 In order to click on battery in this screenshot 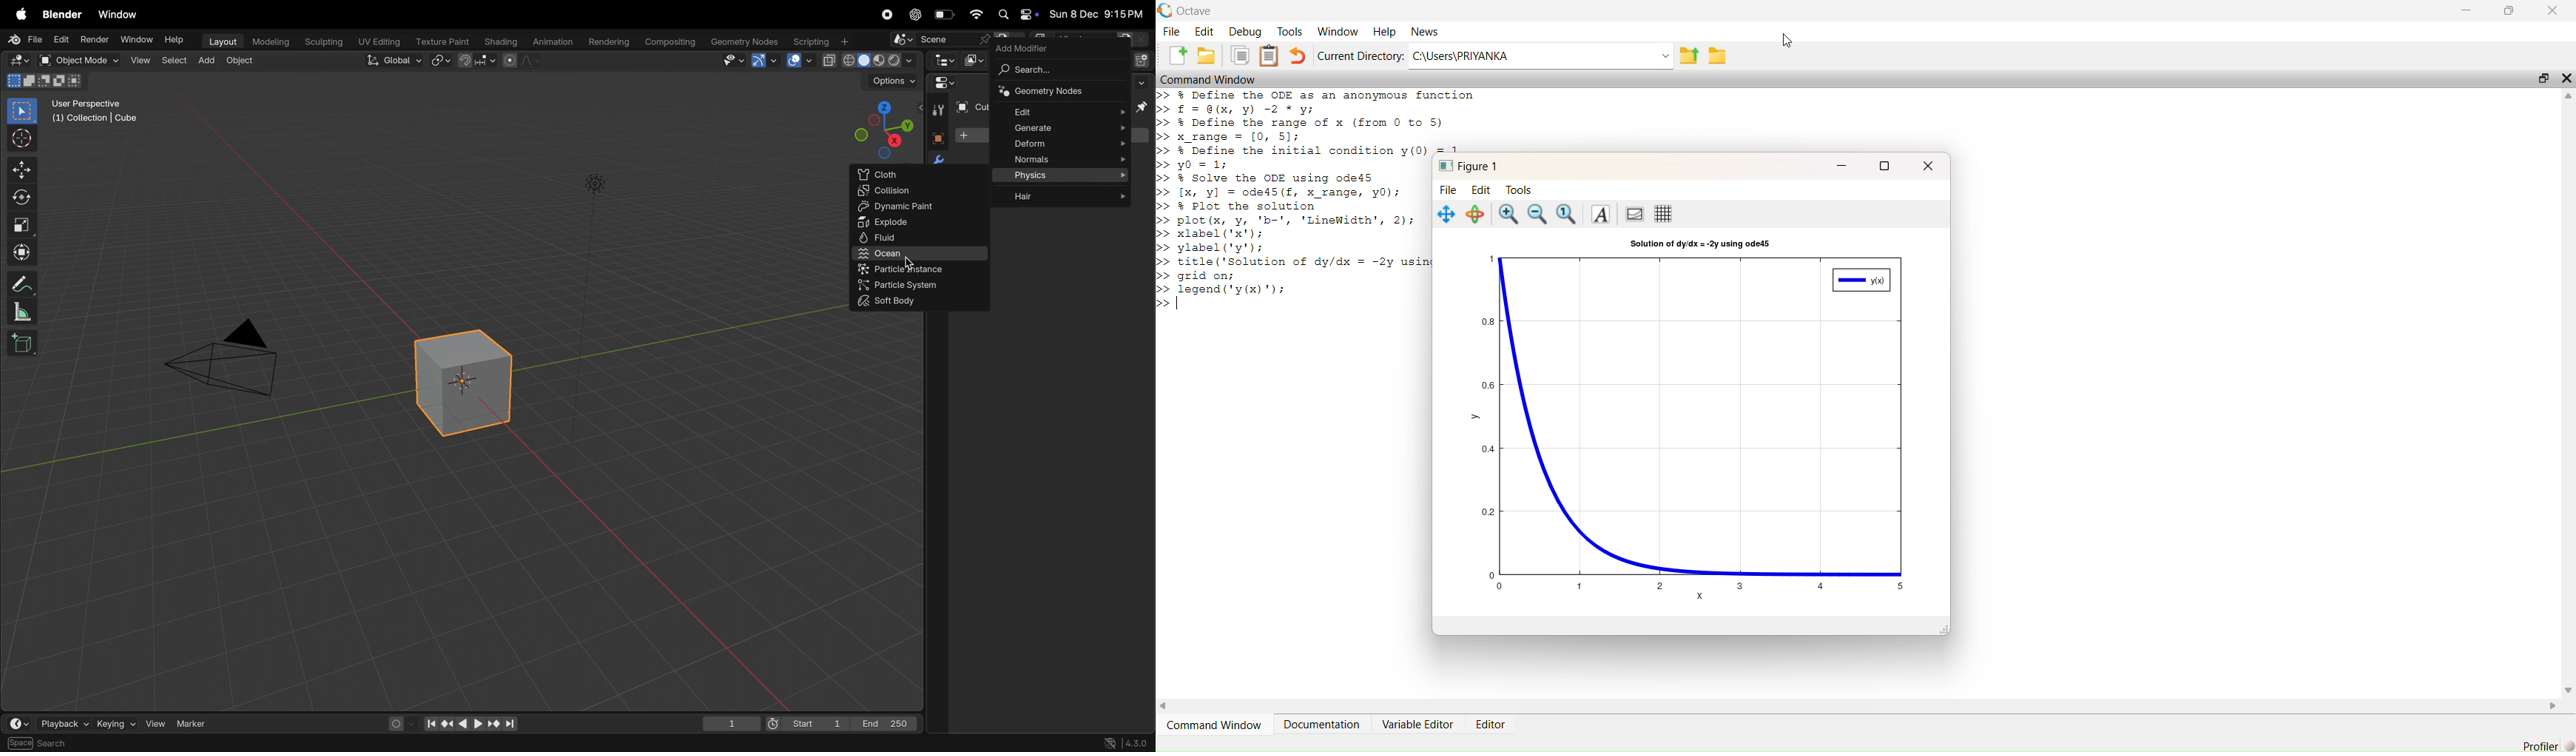, I will do `click(945, 17)`.